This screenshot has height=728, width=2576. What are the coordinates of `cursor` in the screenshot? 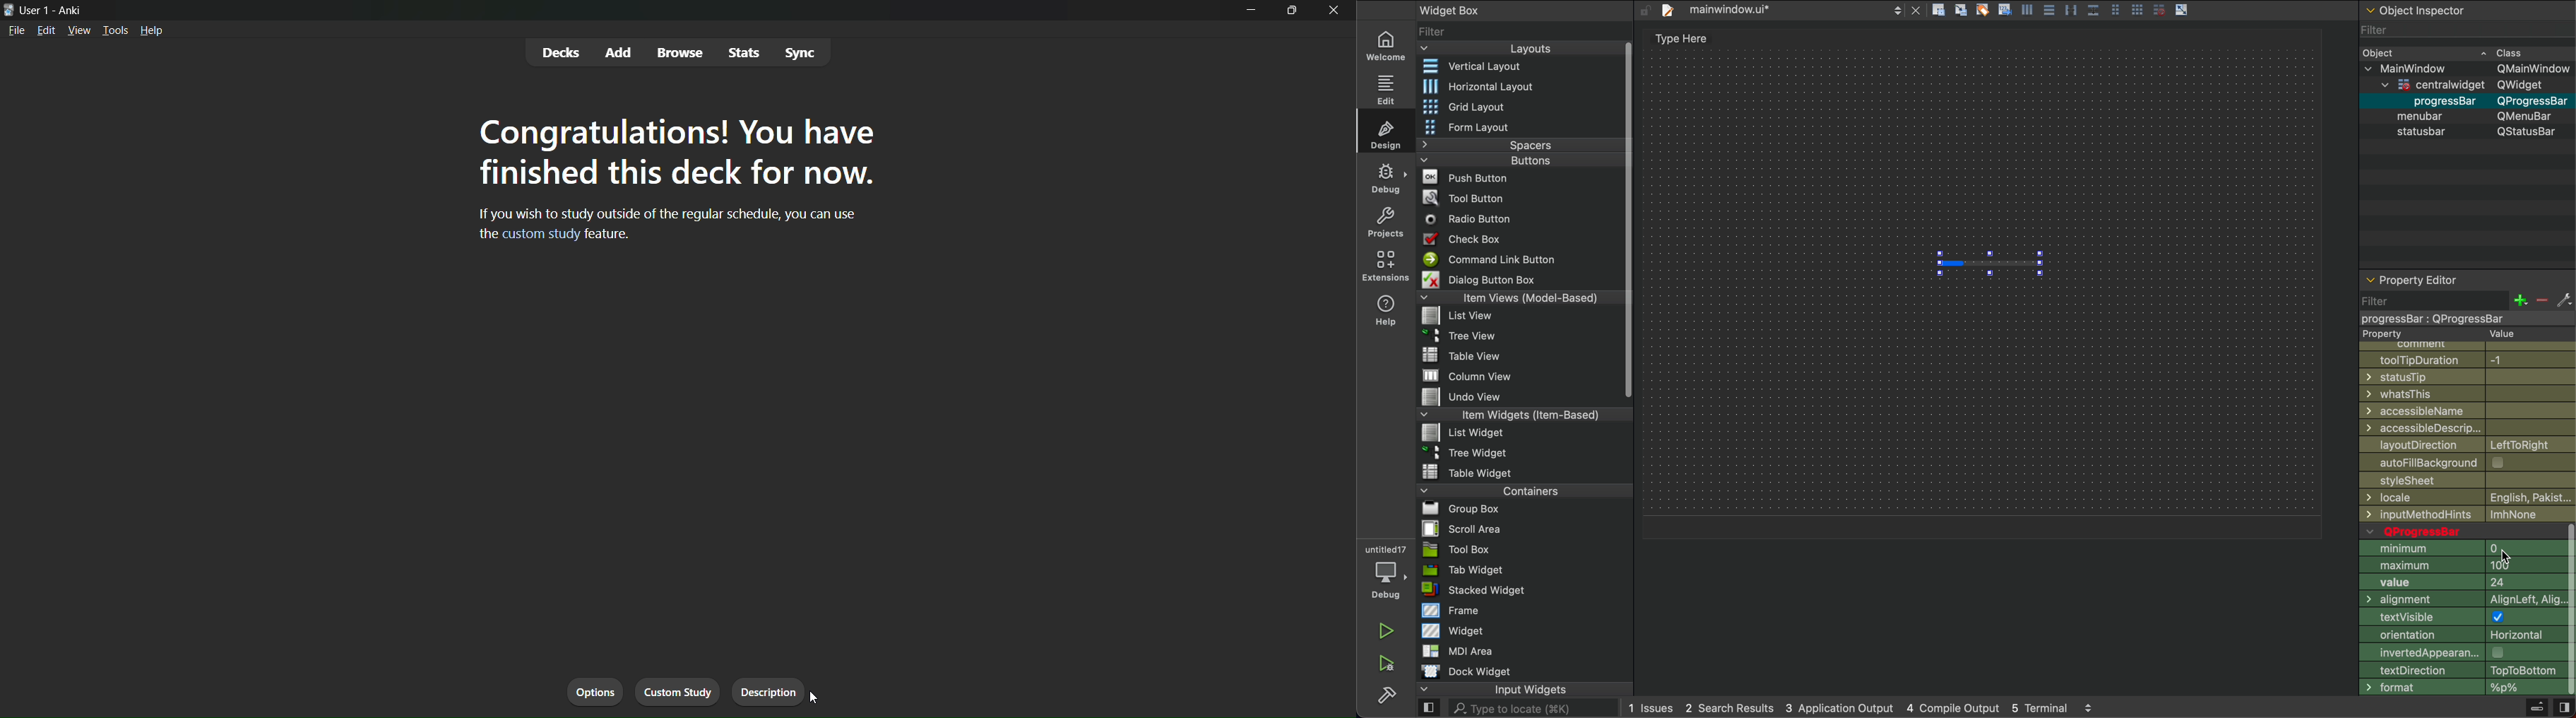 It's located at (817, 700).